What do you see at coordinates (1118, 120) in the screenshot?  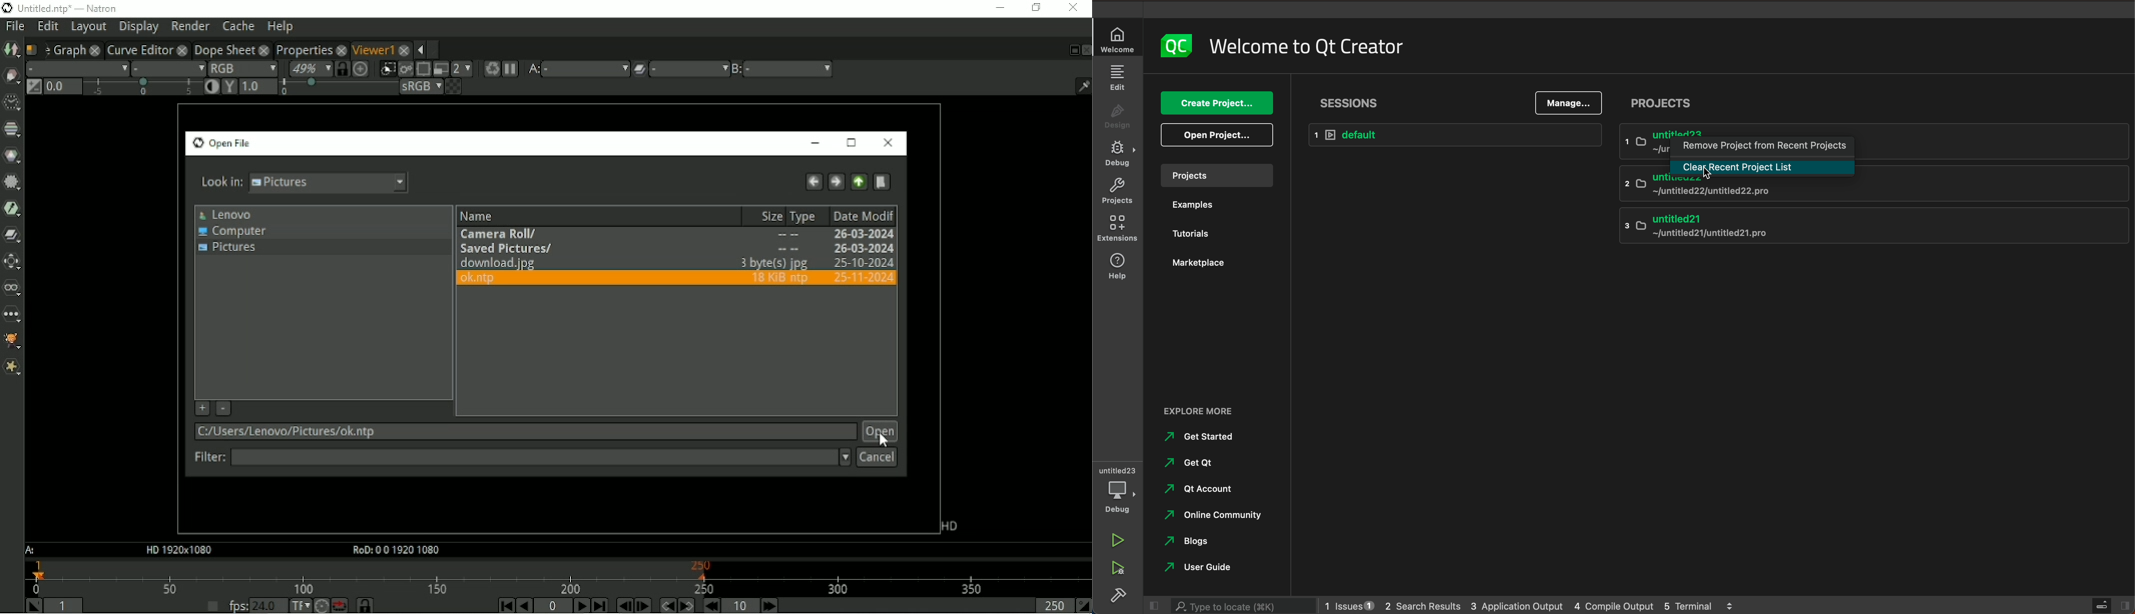 I see `design` at bounding box center [1118, 120].